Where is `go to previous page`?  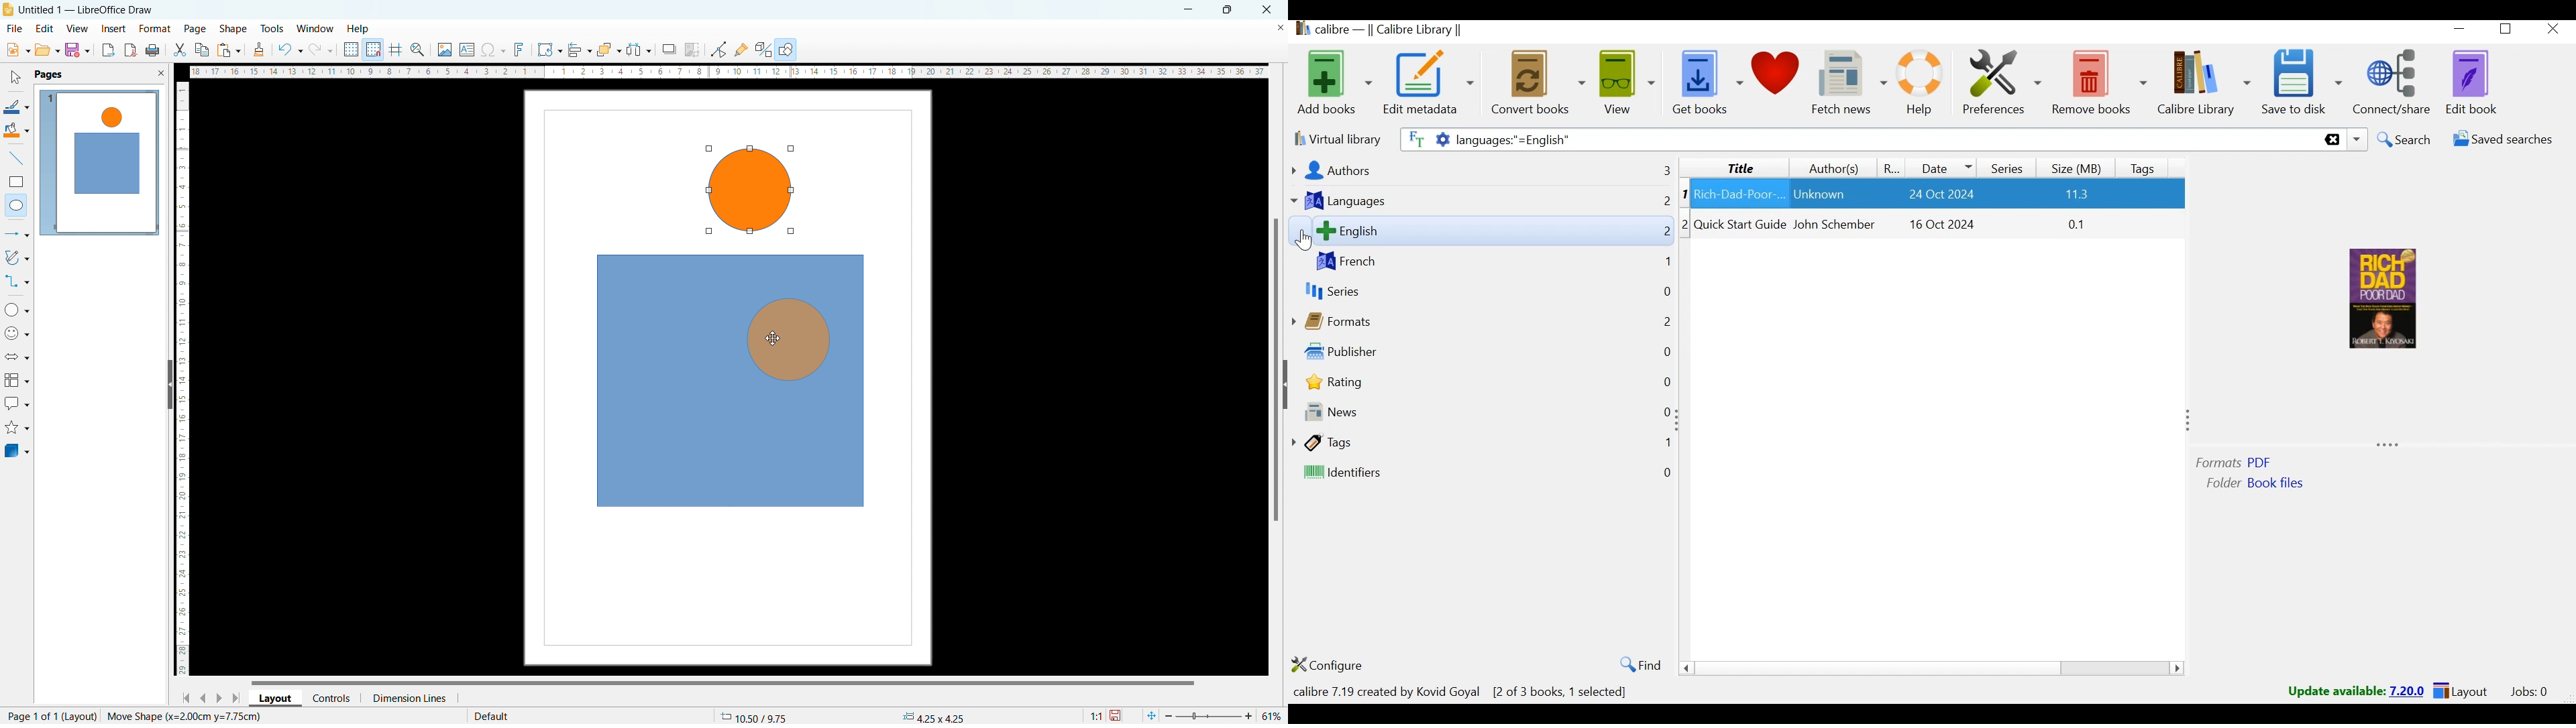 go to previous page is located at coordinates (203, 696).